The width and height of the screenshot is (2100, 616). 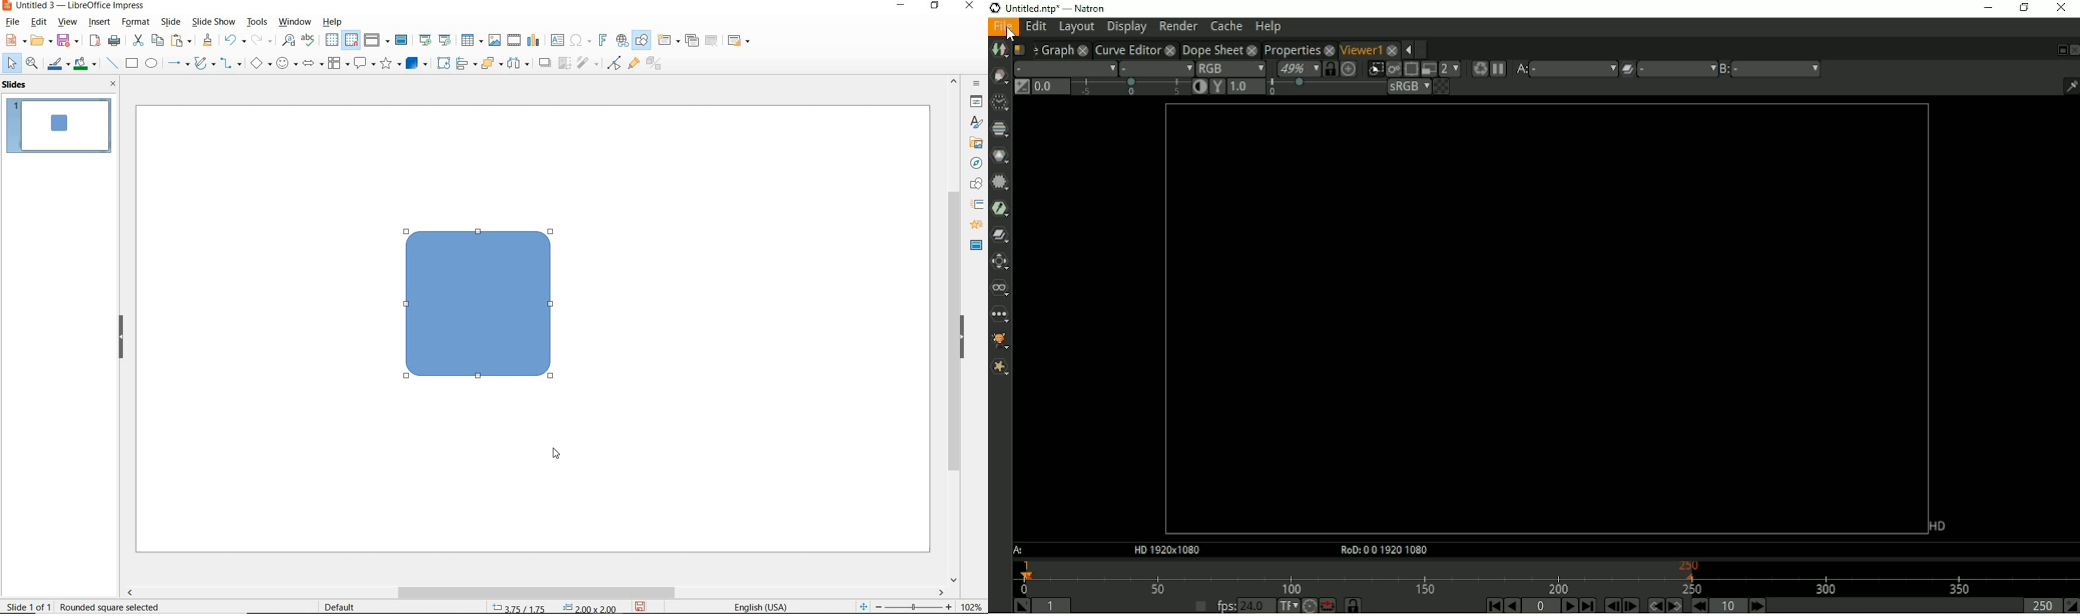 I want to click on rotate, so click(x=443, y=64).